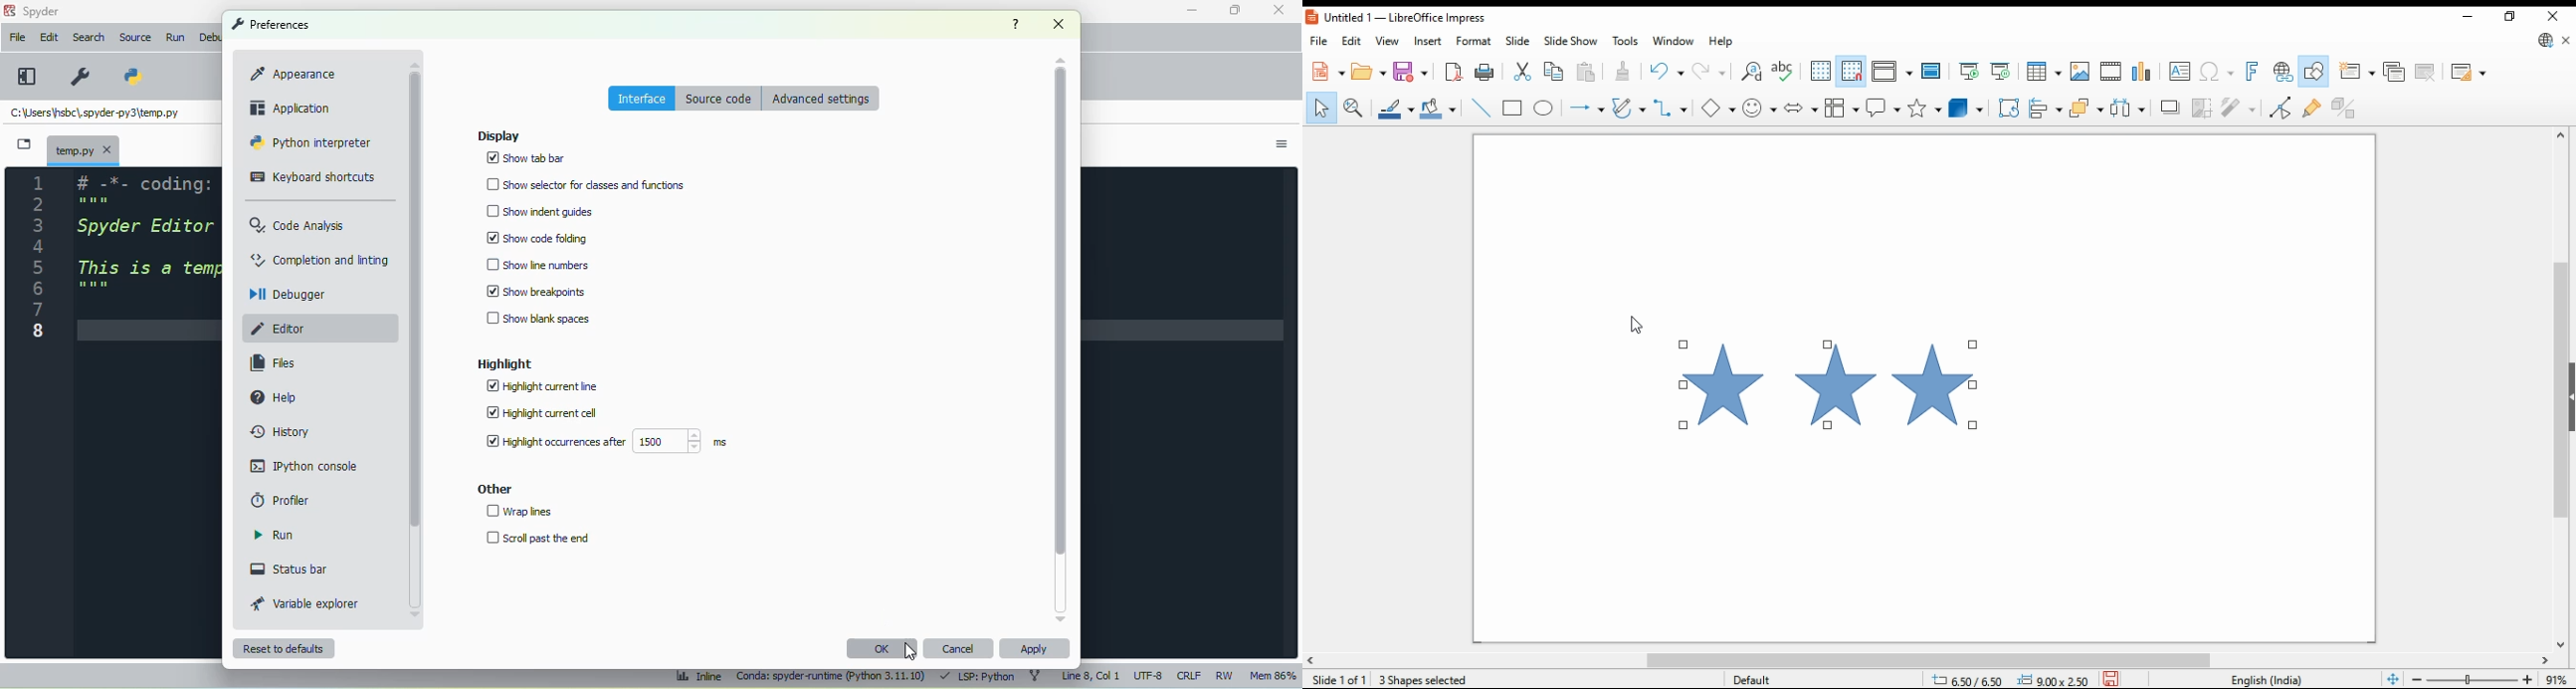 The height and width of the screenshot is (700, 2576). What do you see at coordinates (2129, 107) in the screenshot?
I see `select at least three objects to distribute` at bounding box center [2129, 107].